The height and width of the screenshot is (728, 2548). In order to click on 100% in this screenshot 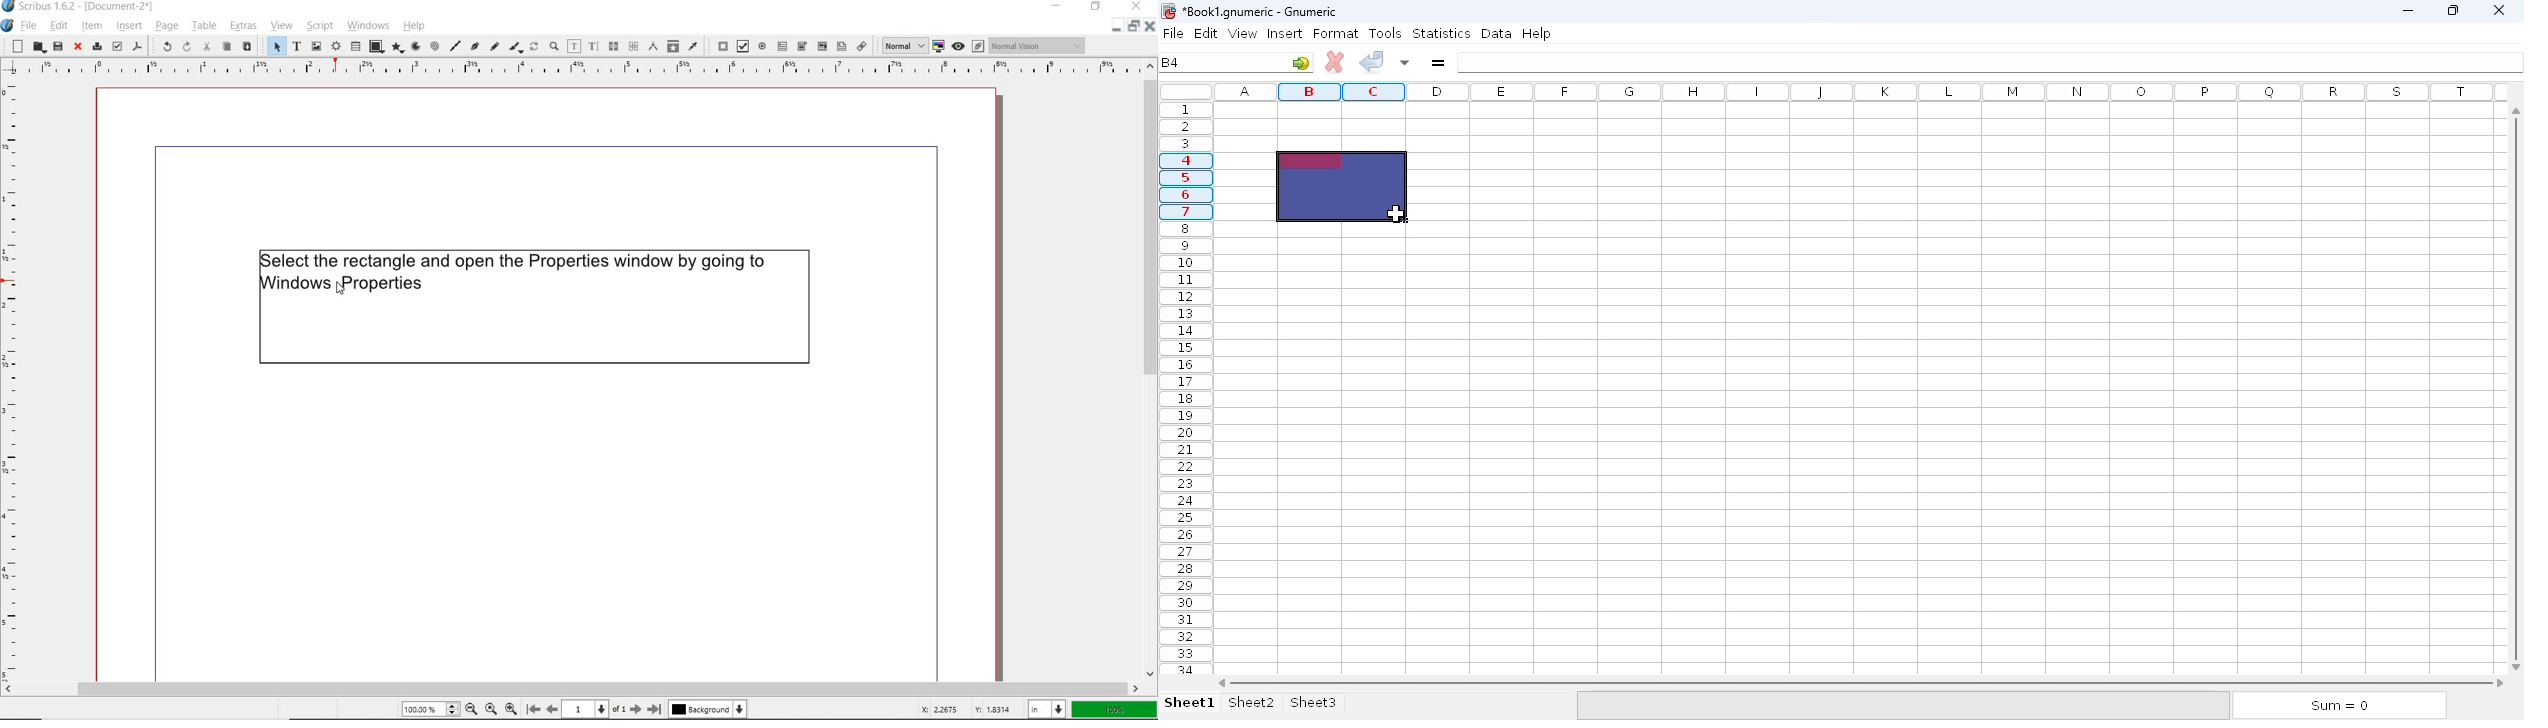, I will do `click(1116, 710)`.